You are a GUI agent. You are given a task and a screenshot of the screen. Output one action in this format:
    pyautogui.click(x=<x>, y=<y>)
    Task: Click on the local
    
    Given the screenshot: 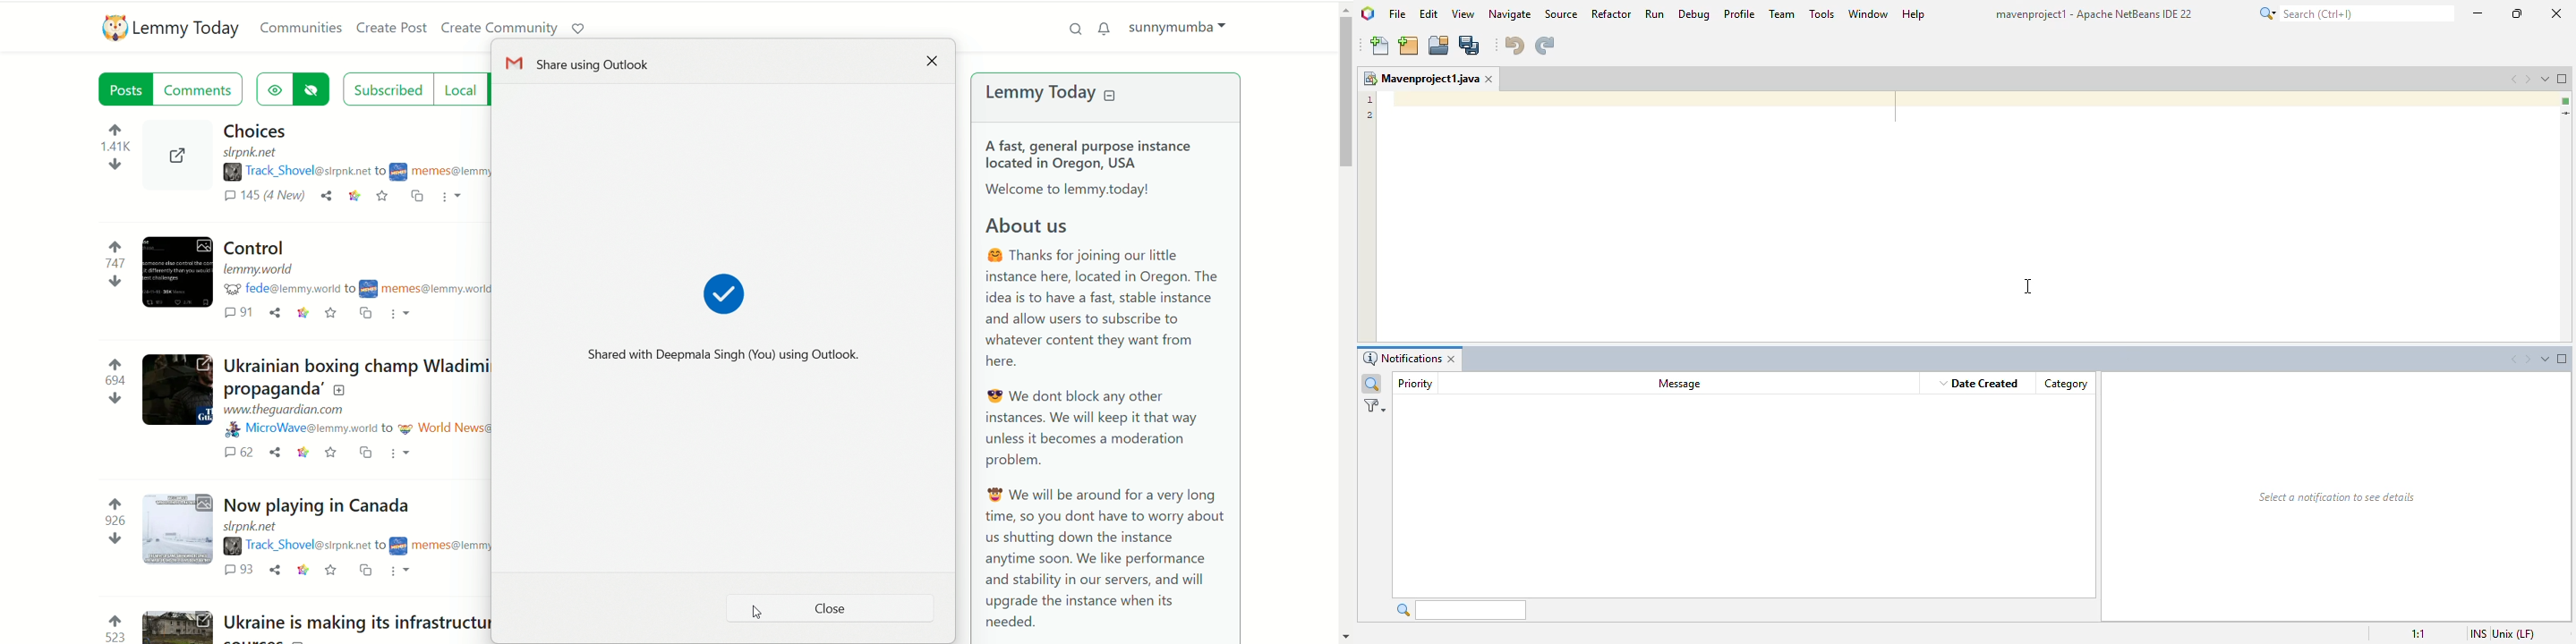 What is the action you would take?
    pyautogui.click(x=459, y=88)
    